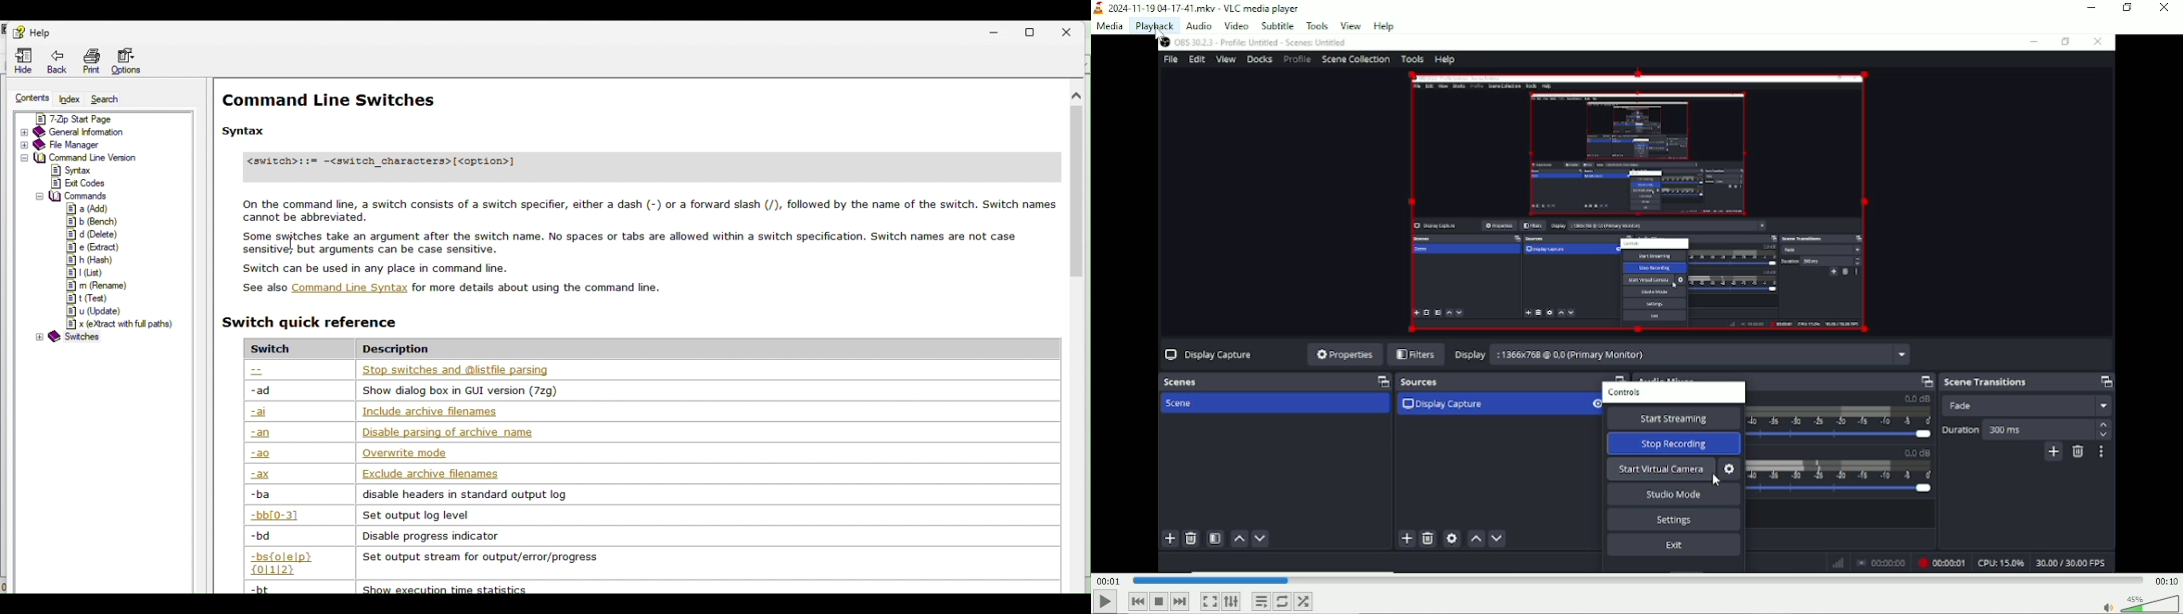 This screenshot has width=2184, height=616. Describe the element at coordinates (1162, 40) in the screenshot. I see `Mouse Cursor` at that location.